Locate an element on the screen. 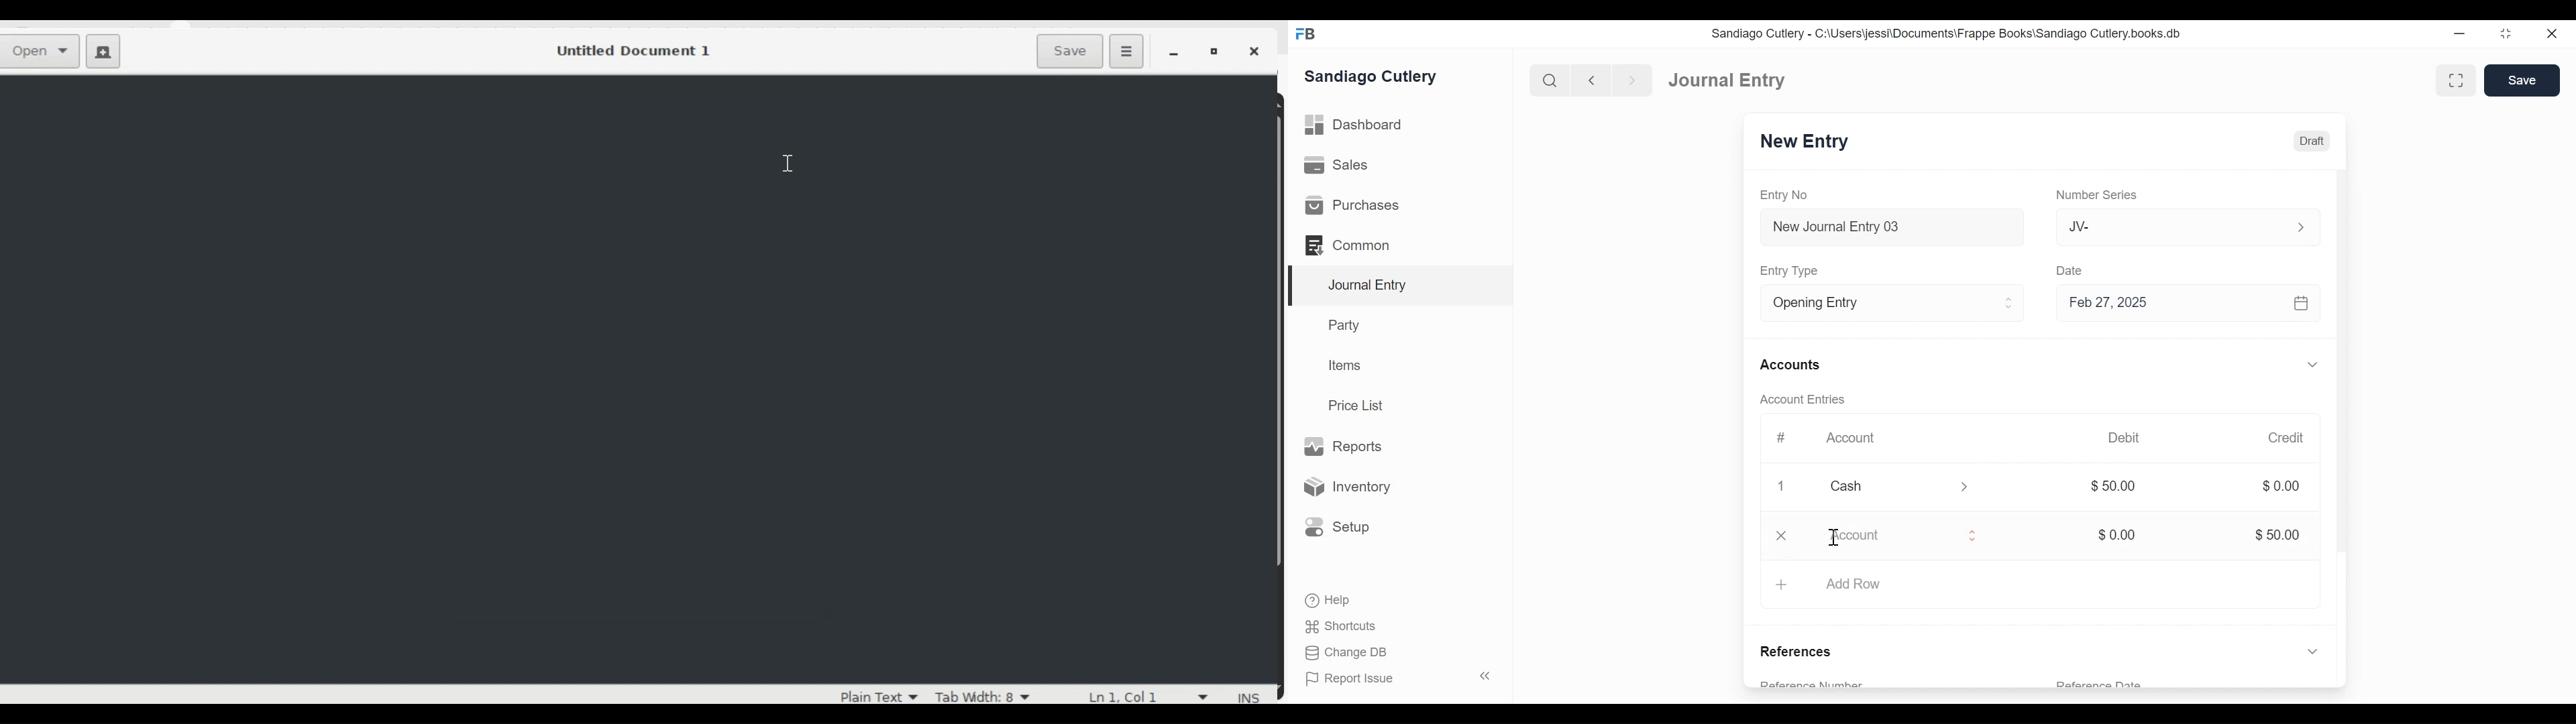 The height and width of the screenshot is (728, 2576). Date is located at coordinates (2072, 270).